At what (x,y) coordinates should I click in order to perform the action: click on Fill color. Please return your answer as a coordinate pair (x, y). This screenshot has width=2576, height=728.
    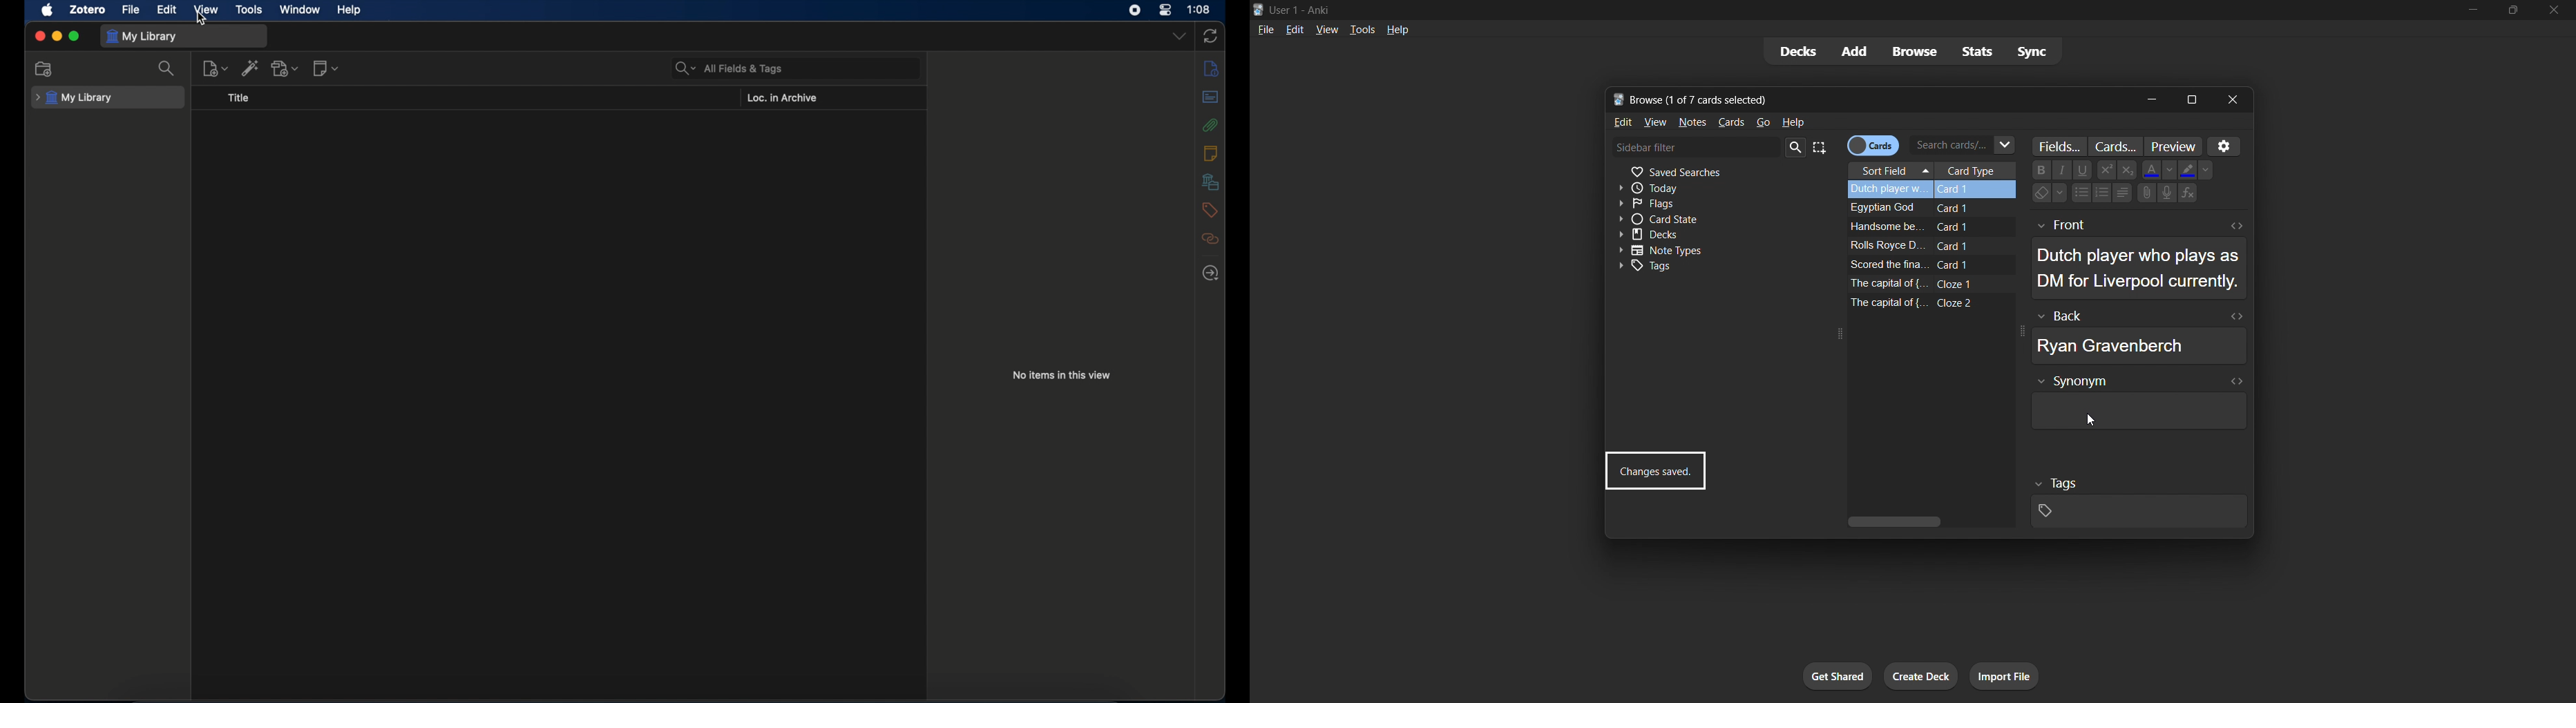
    Looking at the image, I should click on (2186, 170).